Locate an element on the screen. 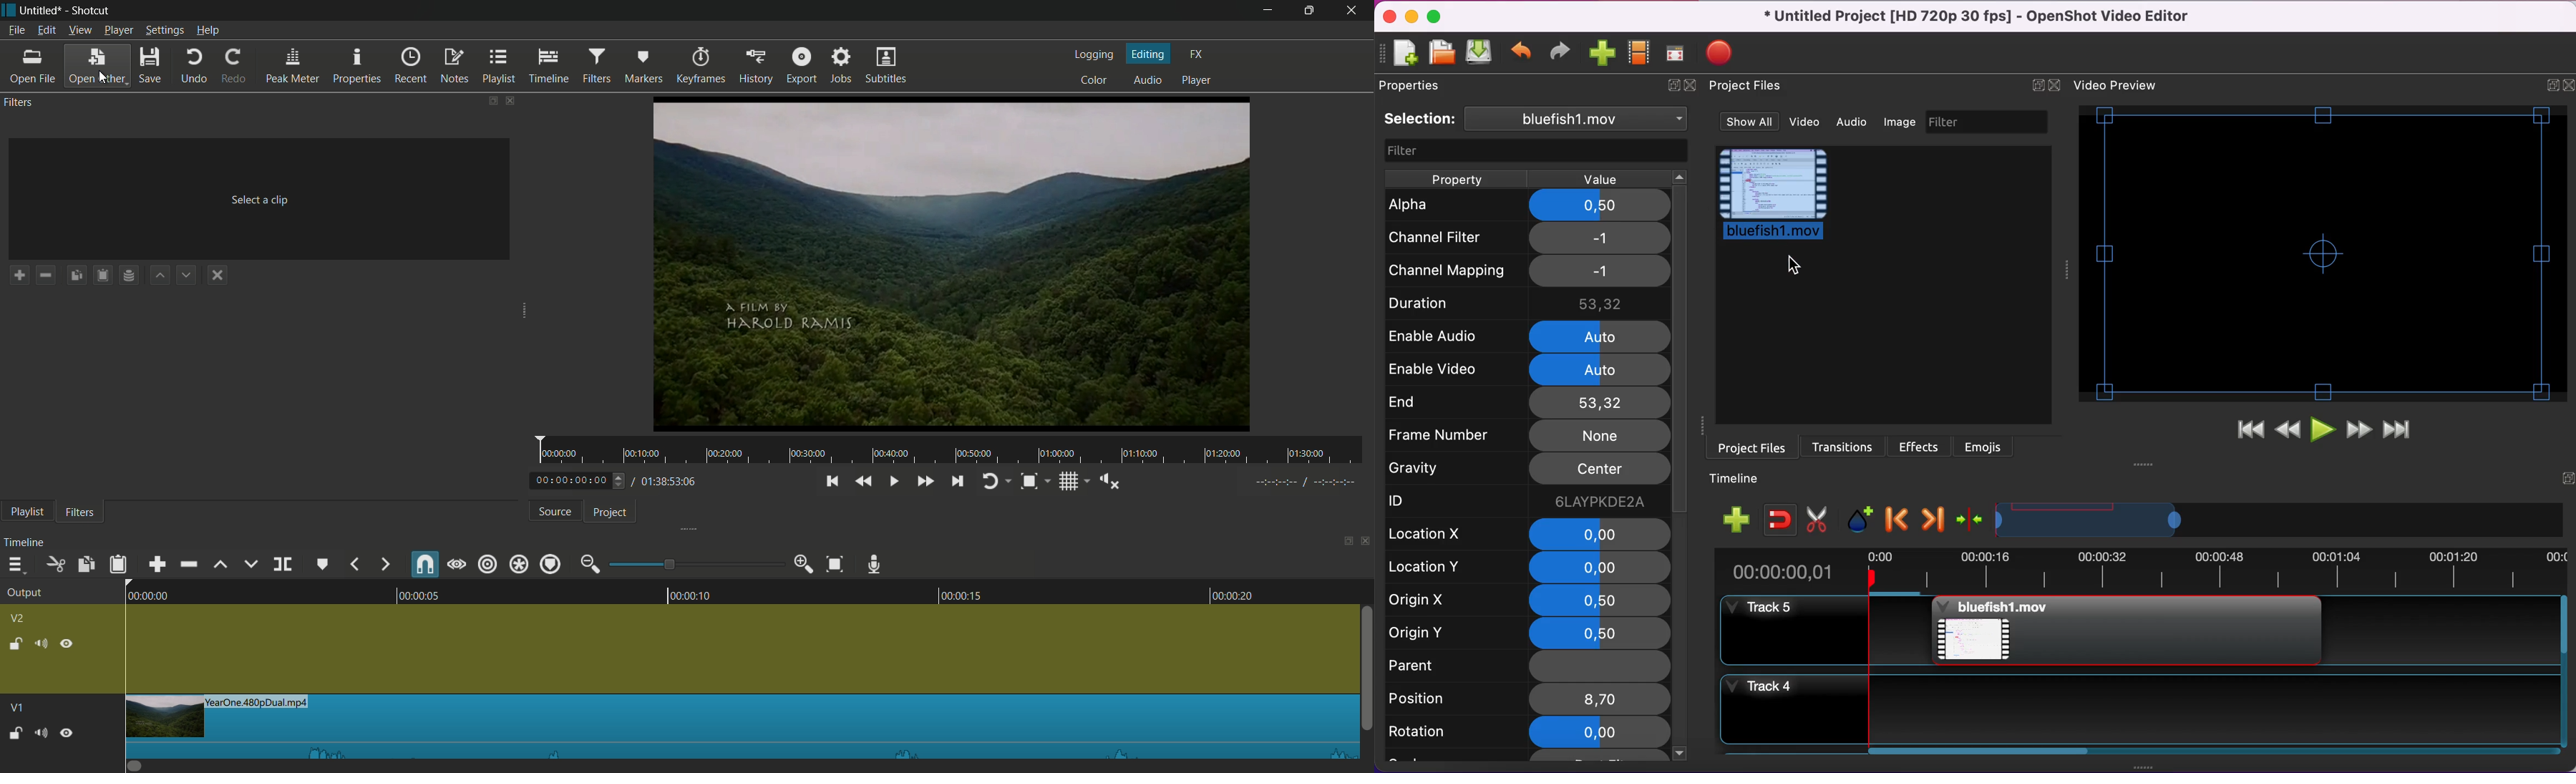 This screenshot has height=784, width=2576. save filter set is located at coordinates (128, 276).